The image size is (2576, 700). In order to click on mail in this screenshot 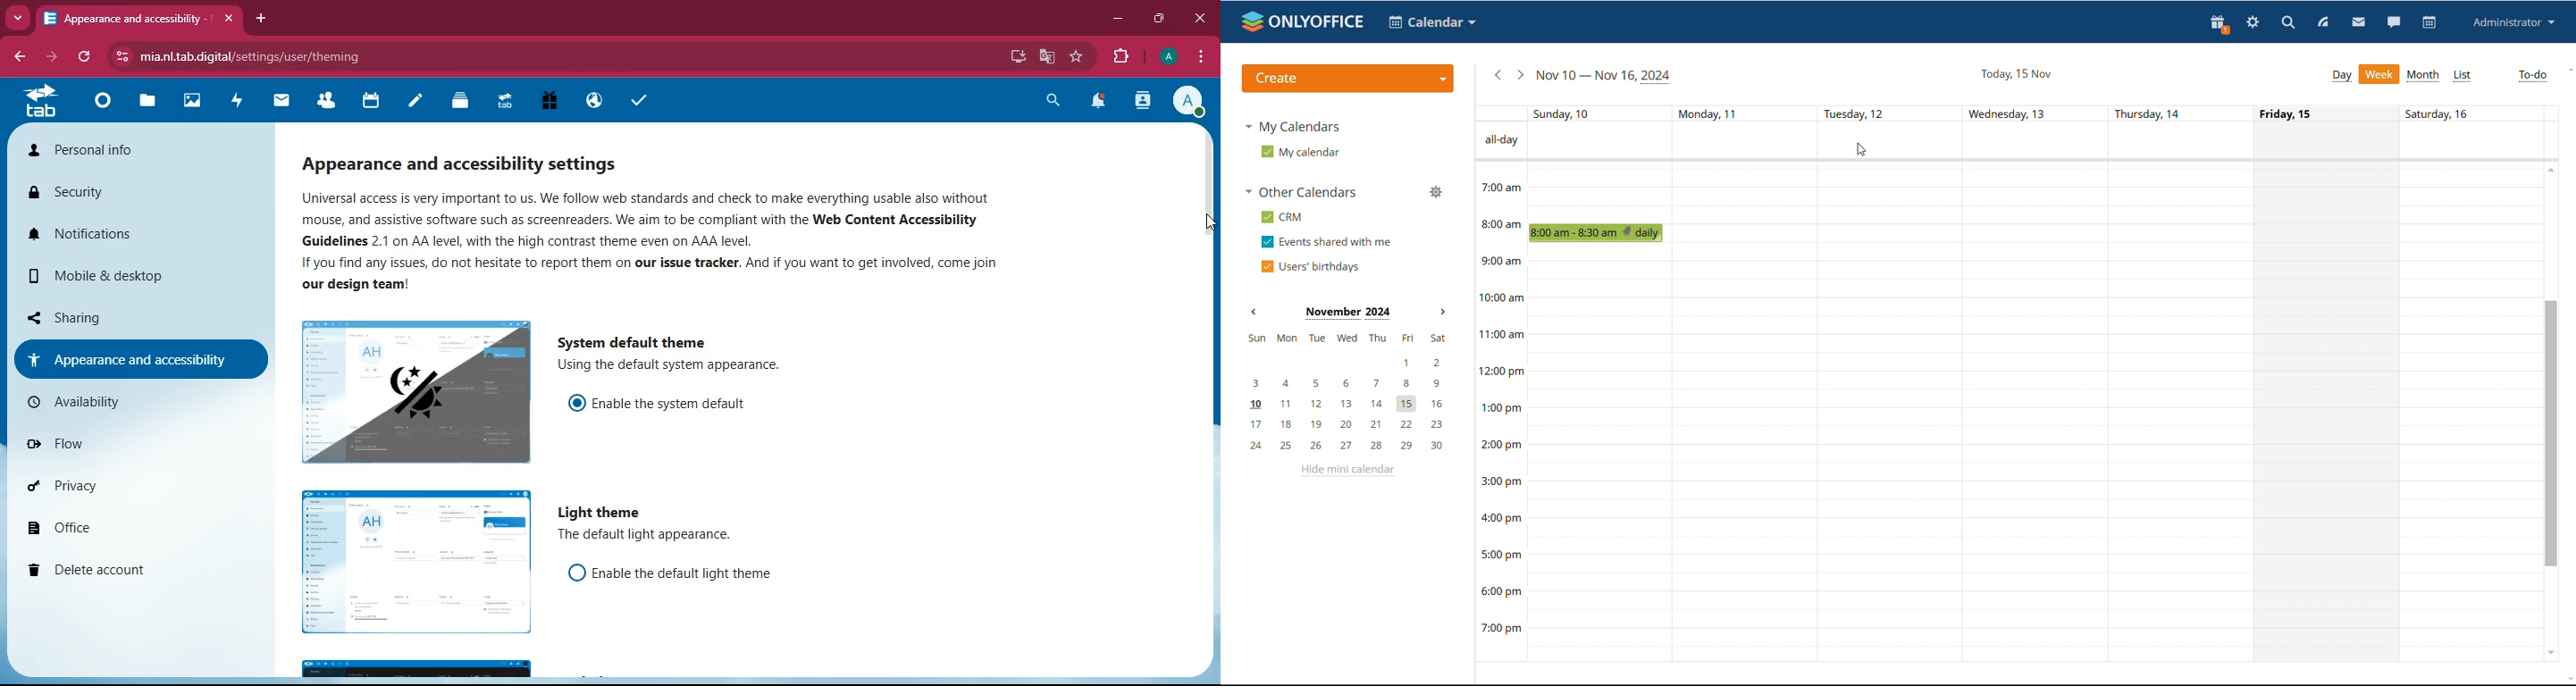, I will do `click(2359, 22)`.